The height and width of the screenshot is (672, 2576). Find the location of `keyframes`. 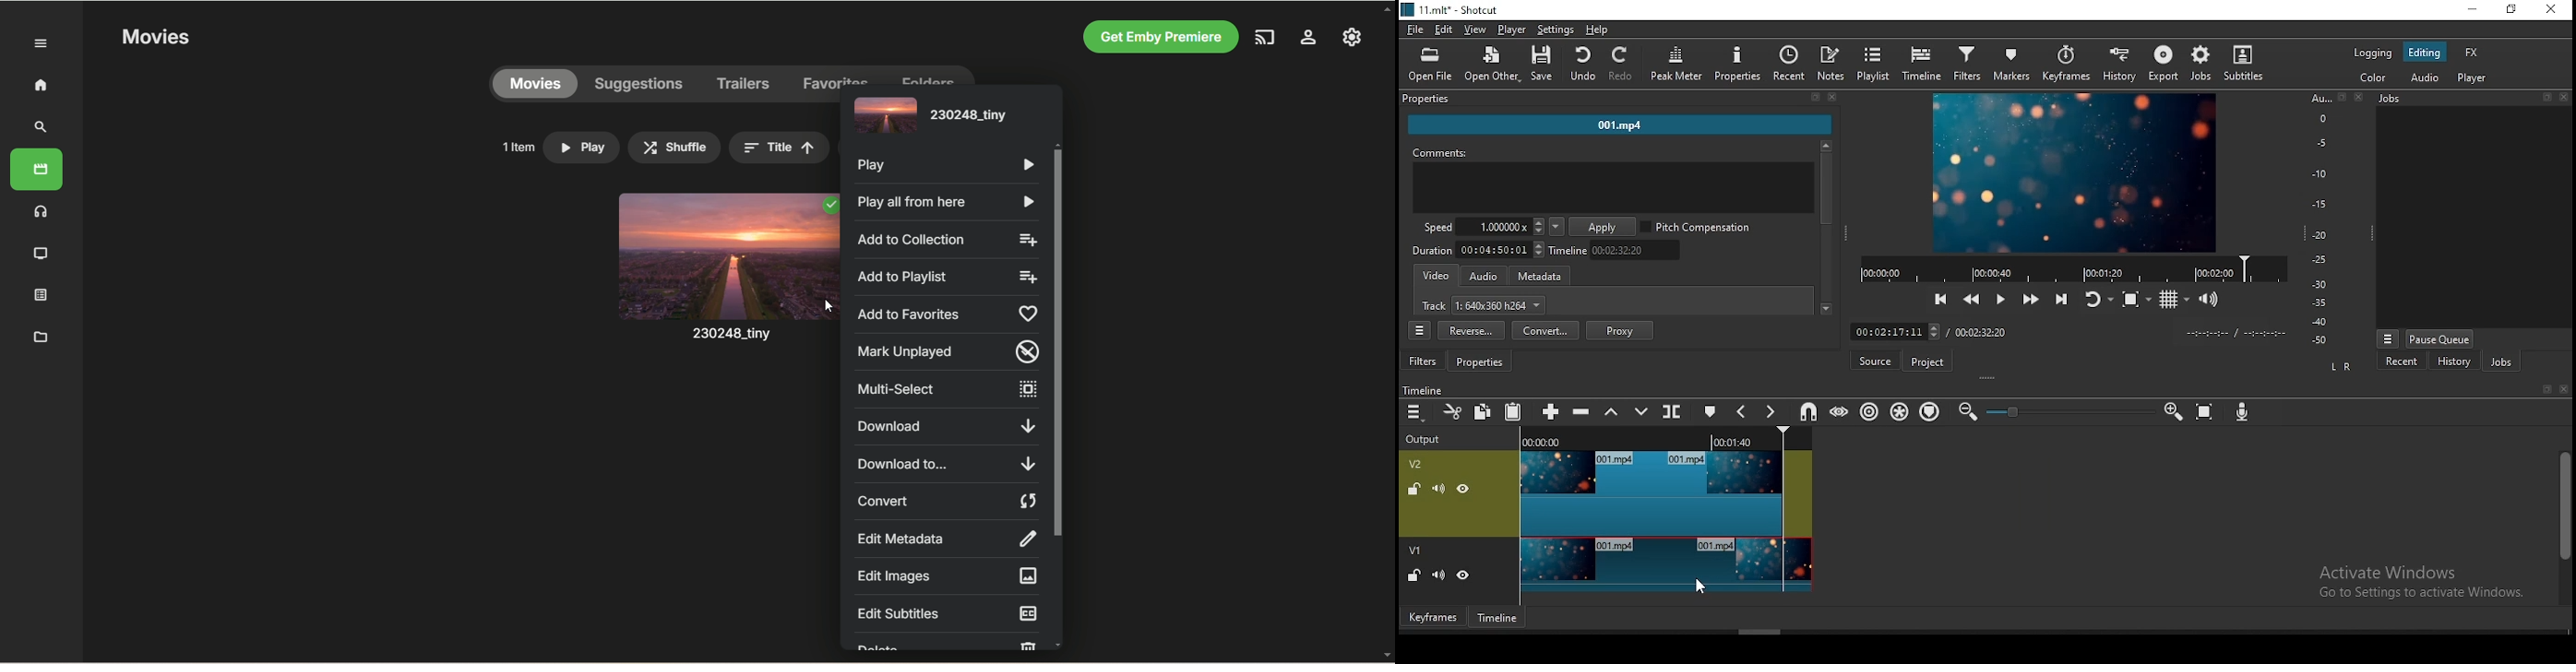

keyframes is located at coordinates (1431, 616).